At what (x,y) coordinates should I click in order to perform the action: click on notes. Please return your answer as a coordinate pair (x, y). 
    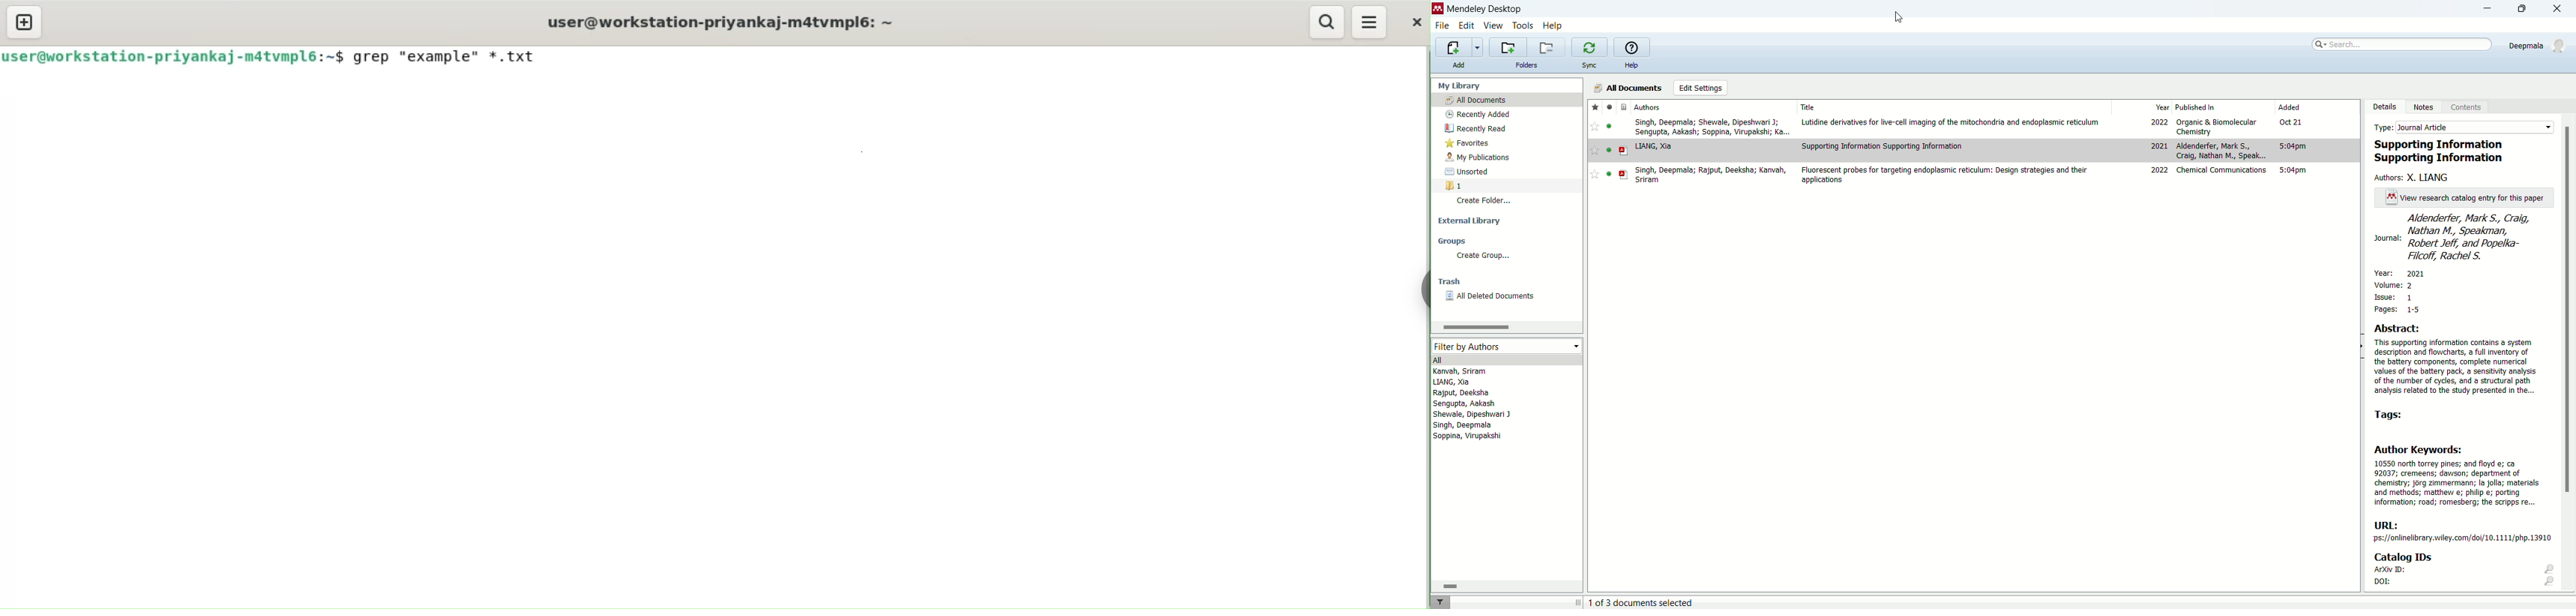
    Looking at the image, I should click on (2427, 107).